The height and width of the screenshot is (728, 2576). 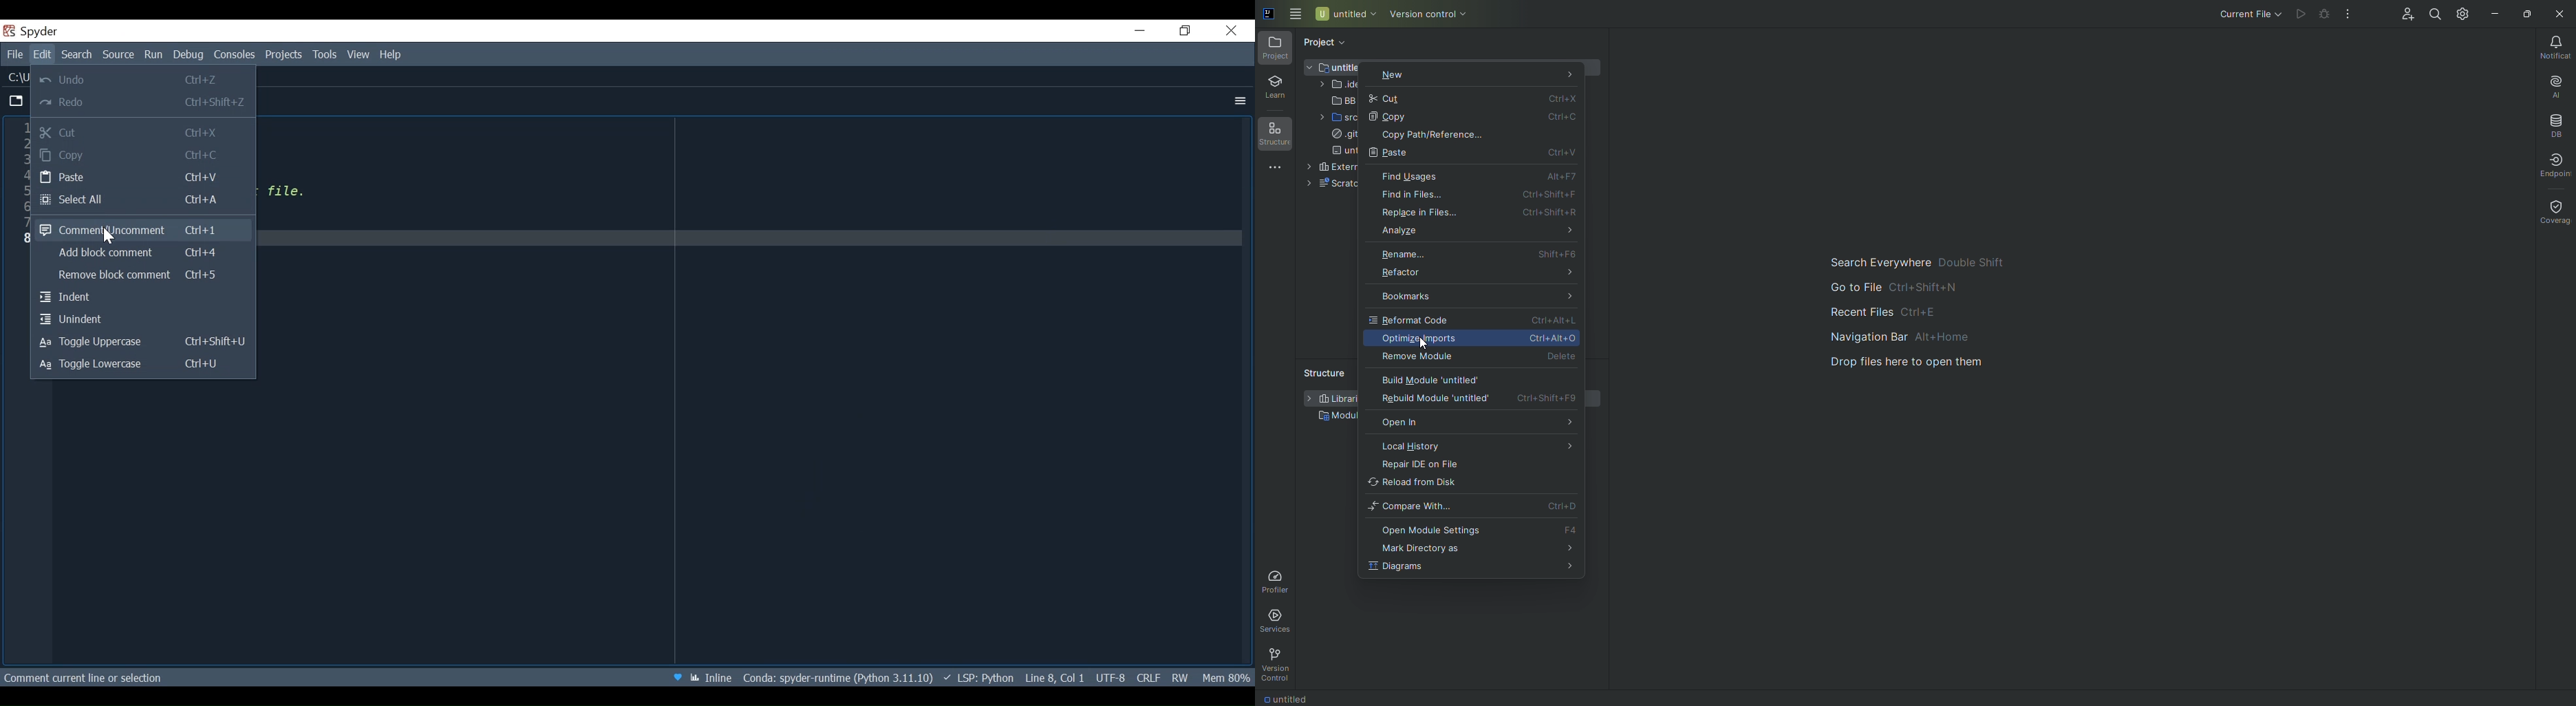 I want to click on Toggle lowercase, so click(x=142, y=365).